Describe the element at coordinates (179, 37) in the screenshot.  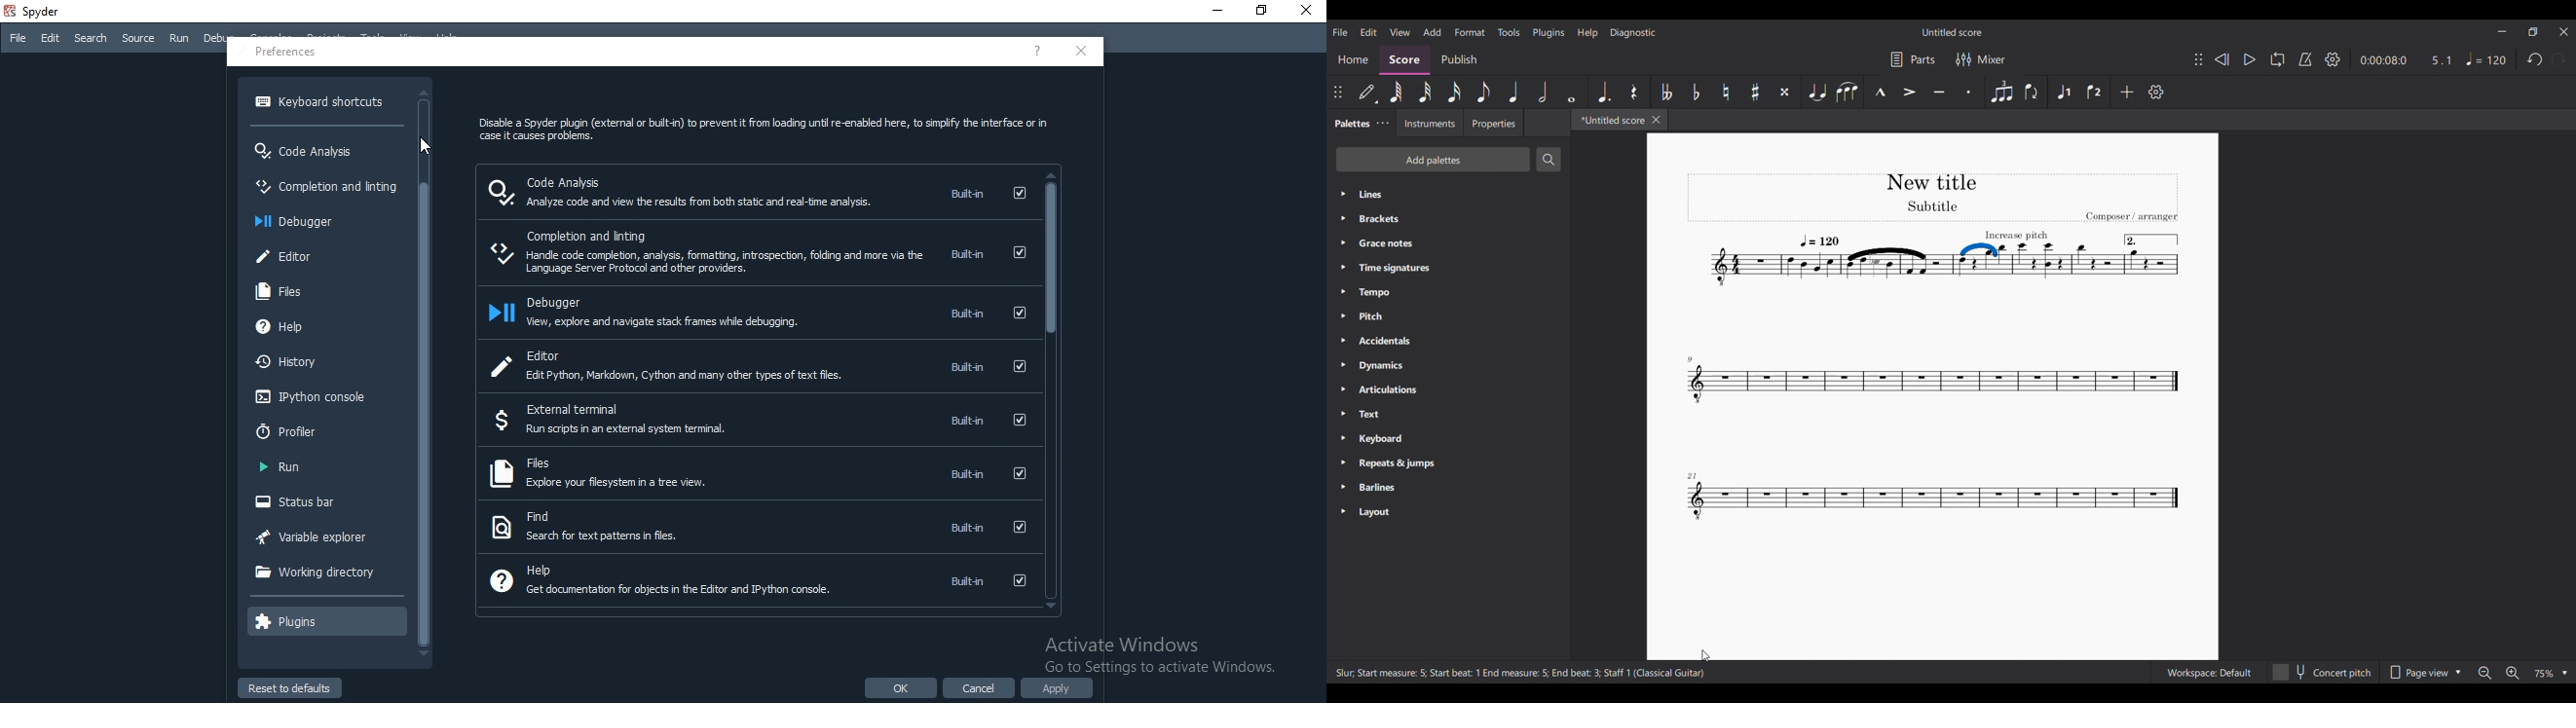
I see `Run` at that location.